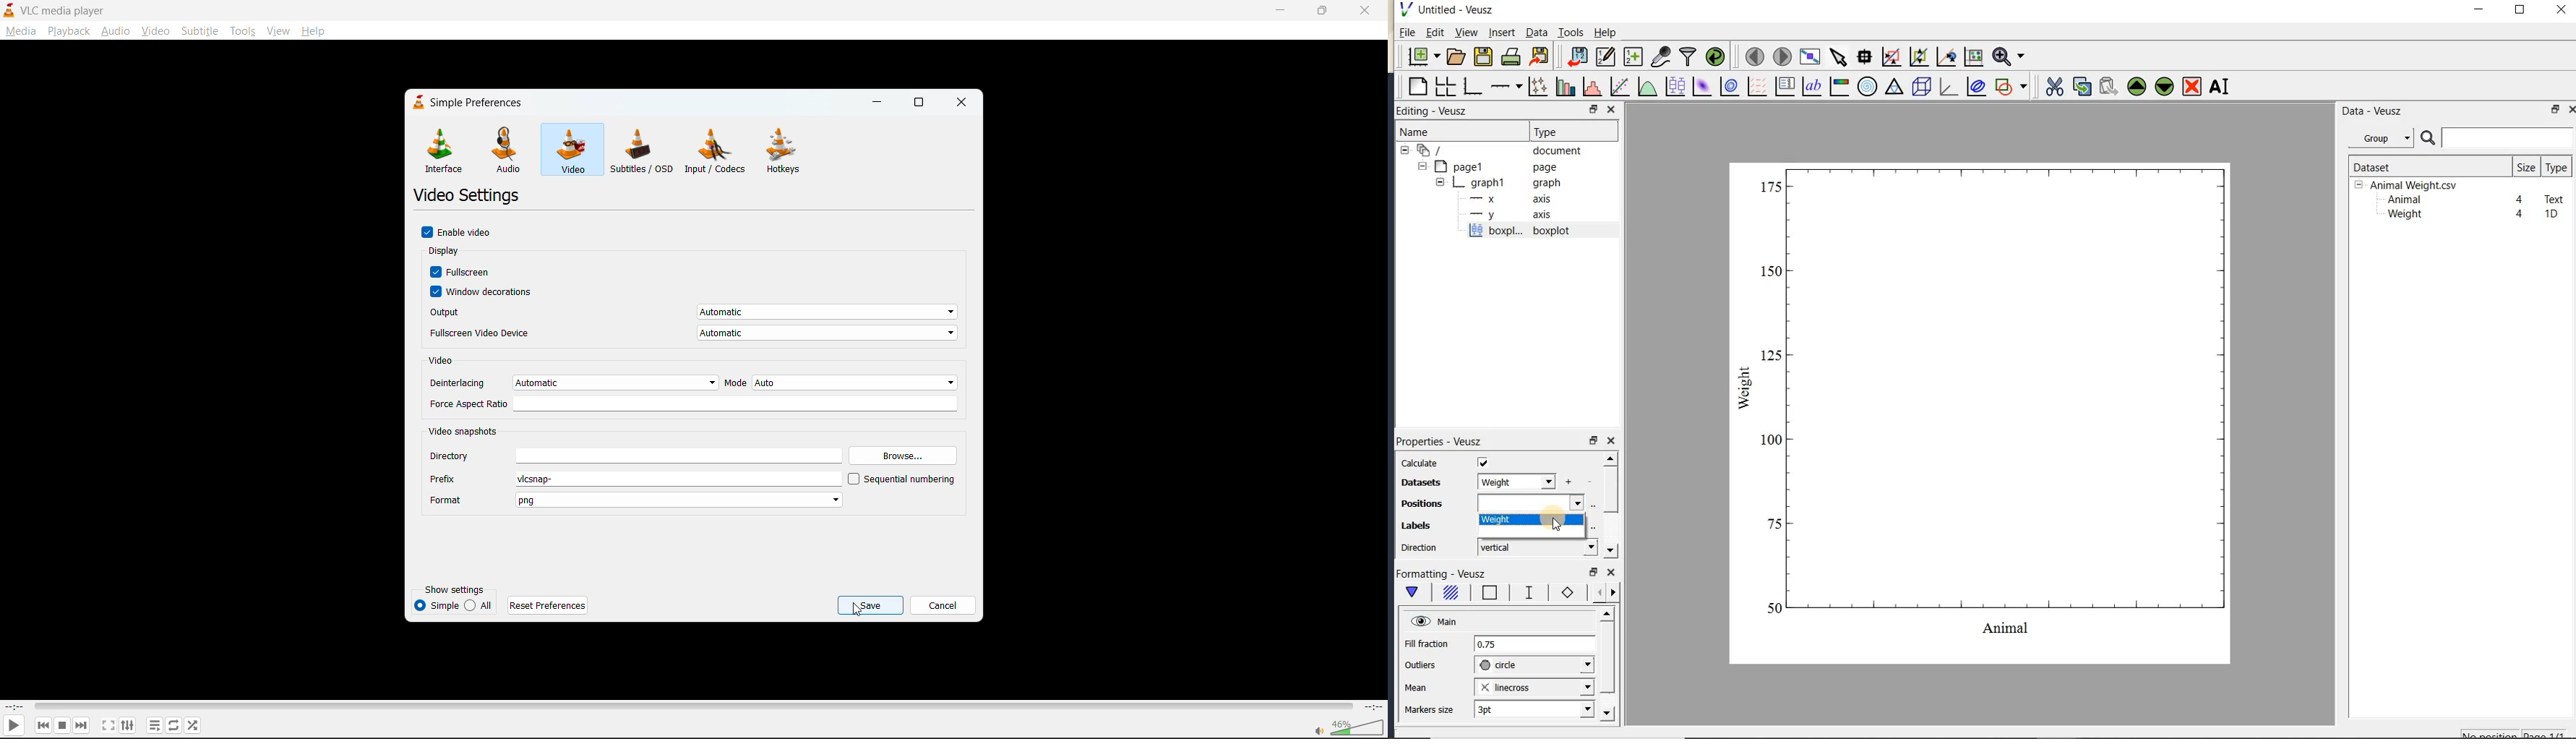 This screenshot has width=2576, height=756. Describe the element at coordinates (1591, 107) in the screenshot. I see `RESTORE` at that location.